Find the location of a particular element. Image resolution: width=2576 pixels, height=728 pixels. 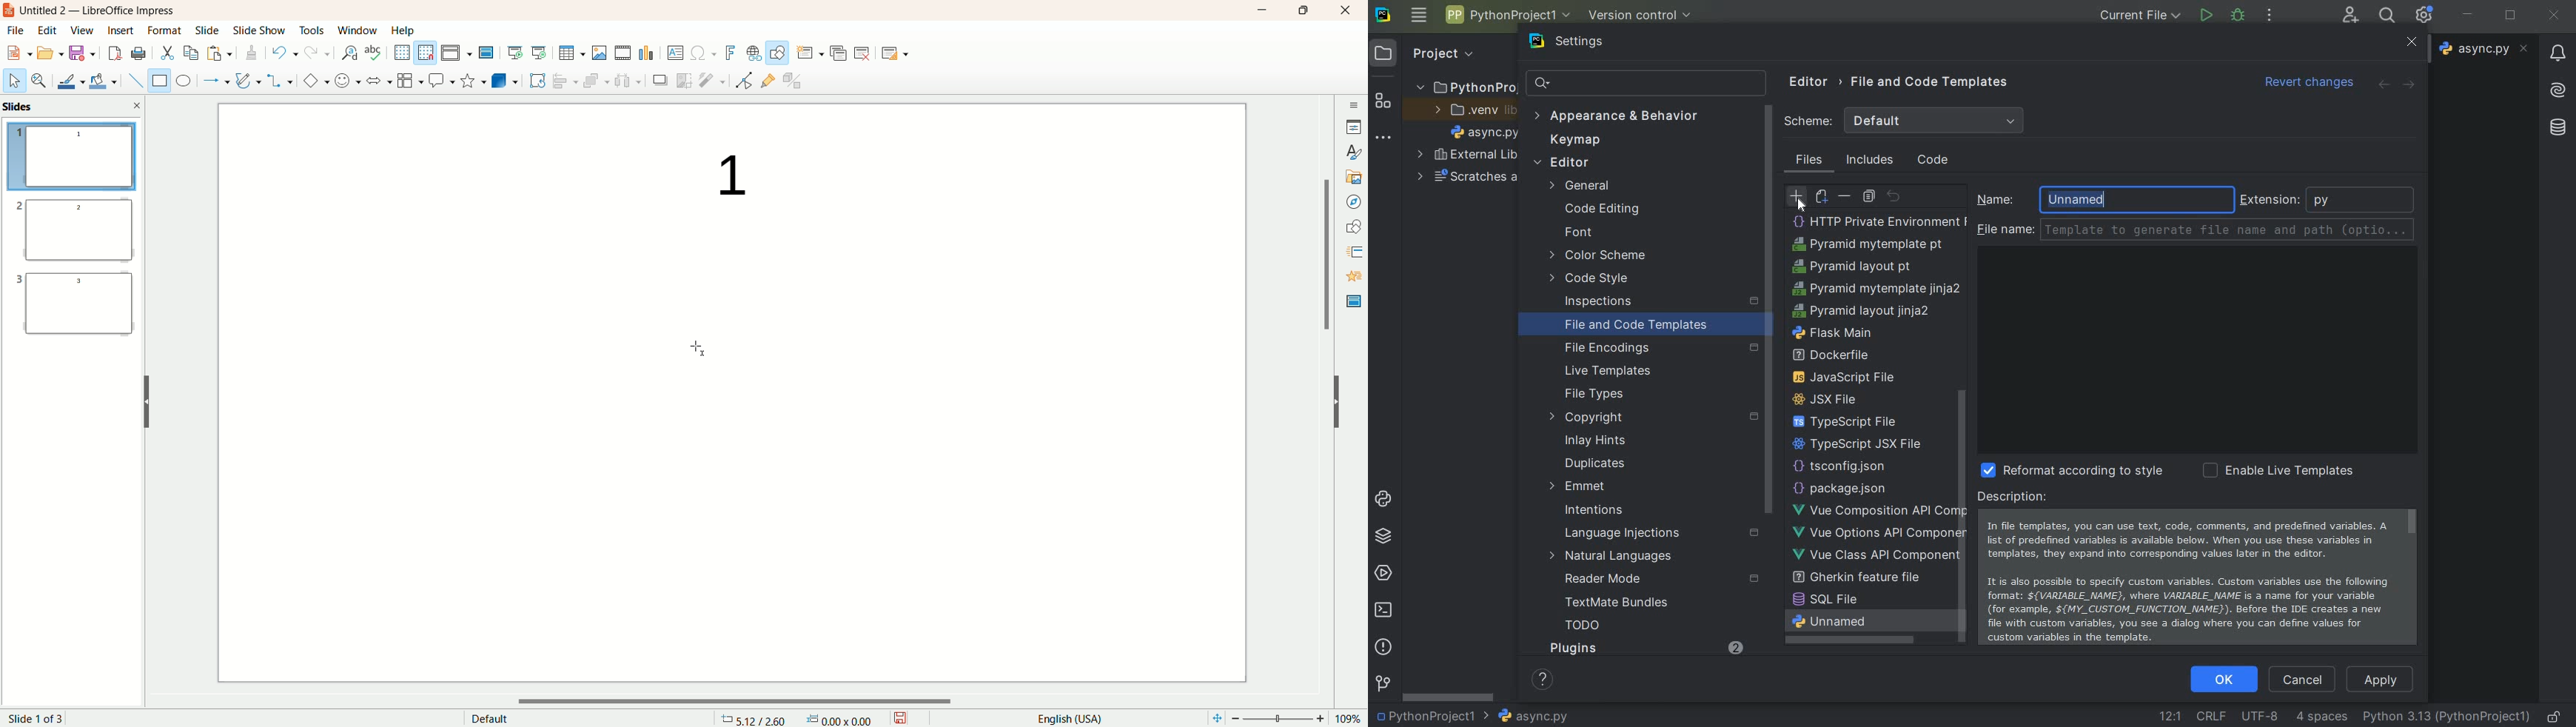

slide 2 is located at coordinates (71, 234).